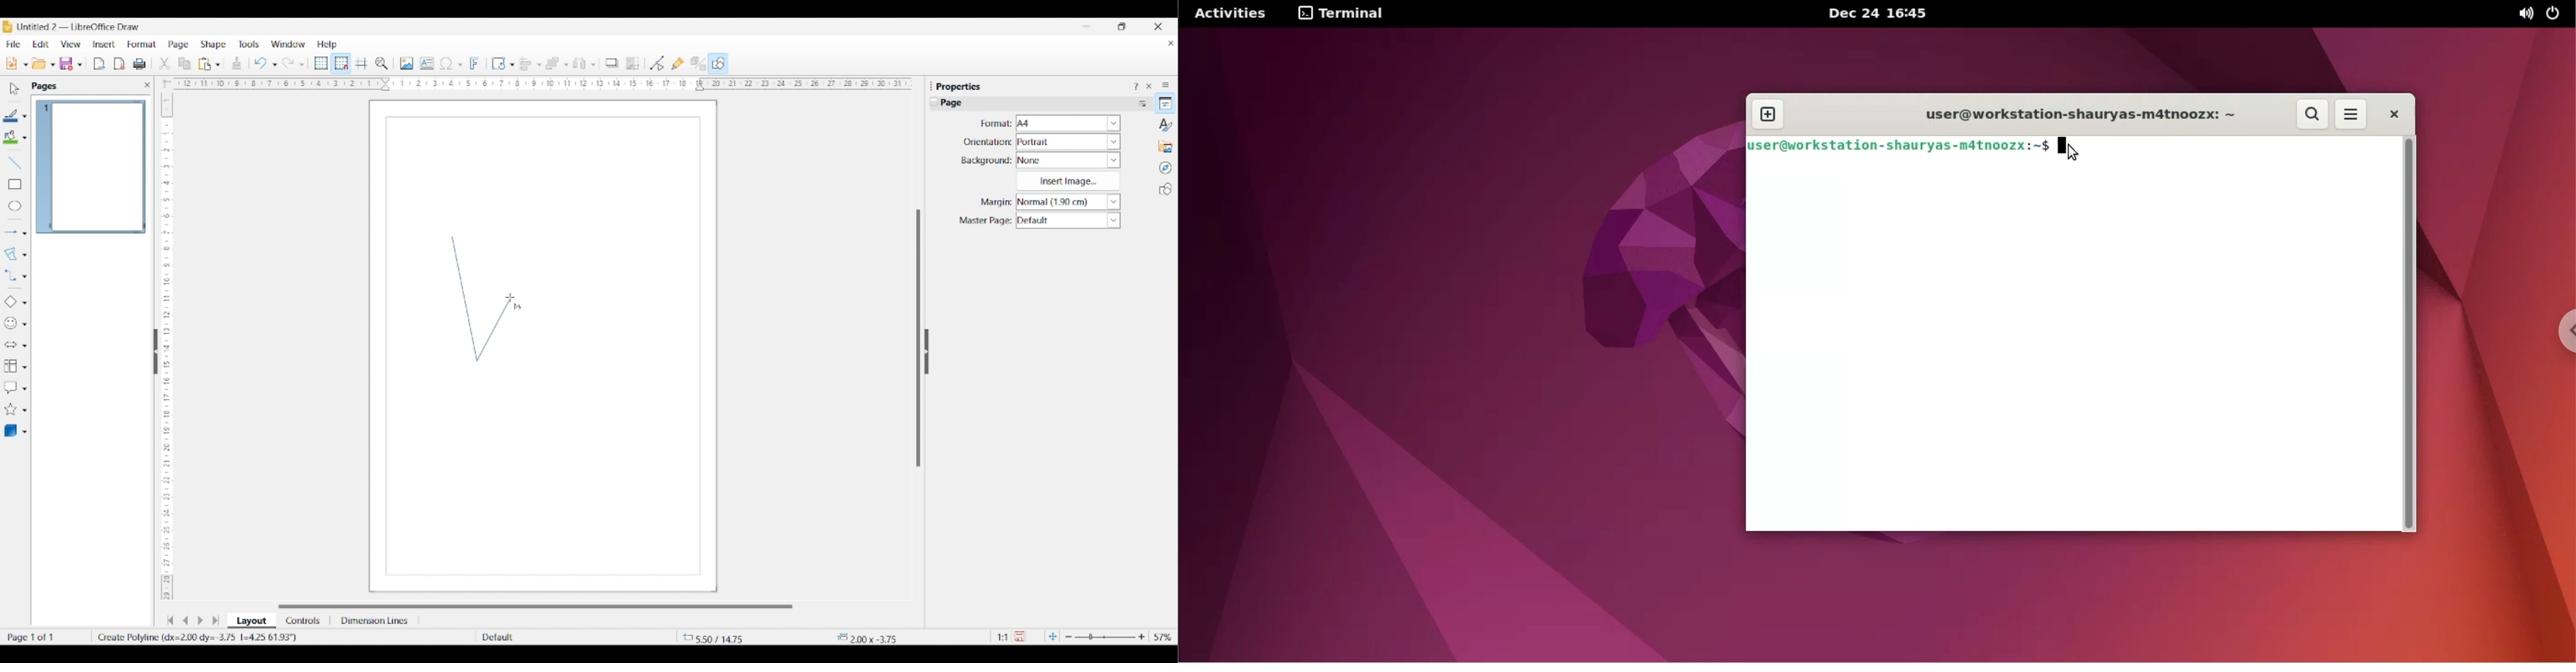  I want to click on Close left sidebar, so click(147, 85).